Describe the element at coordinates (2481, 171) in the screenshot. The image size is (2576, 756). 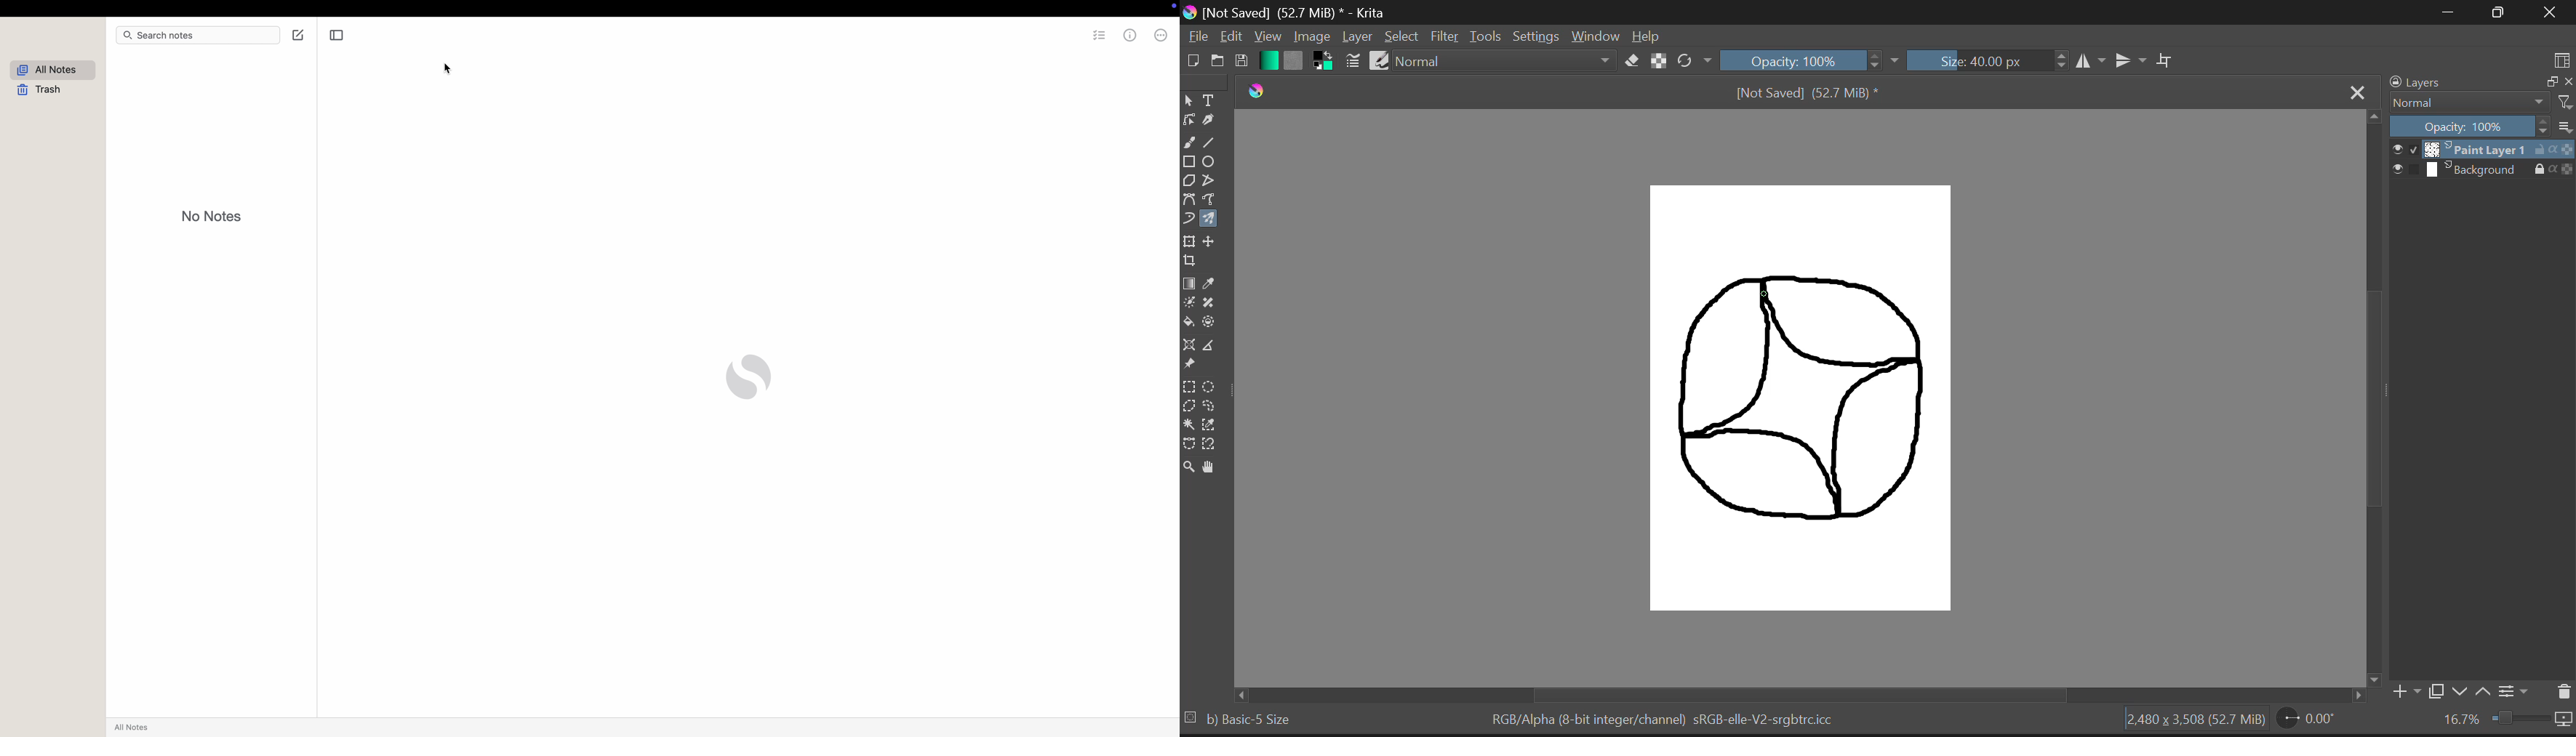
I see `Background` at that location.